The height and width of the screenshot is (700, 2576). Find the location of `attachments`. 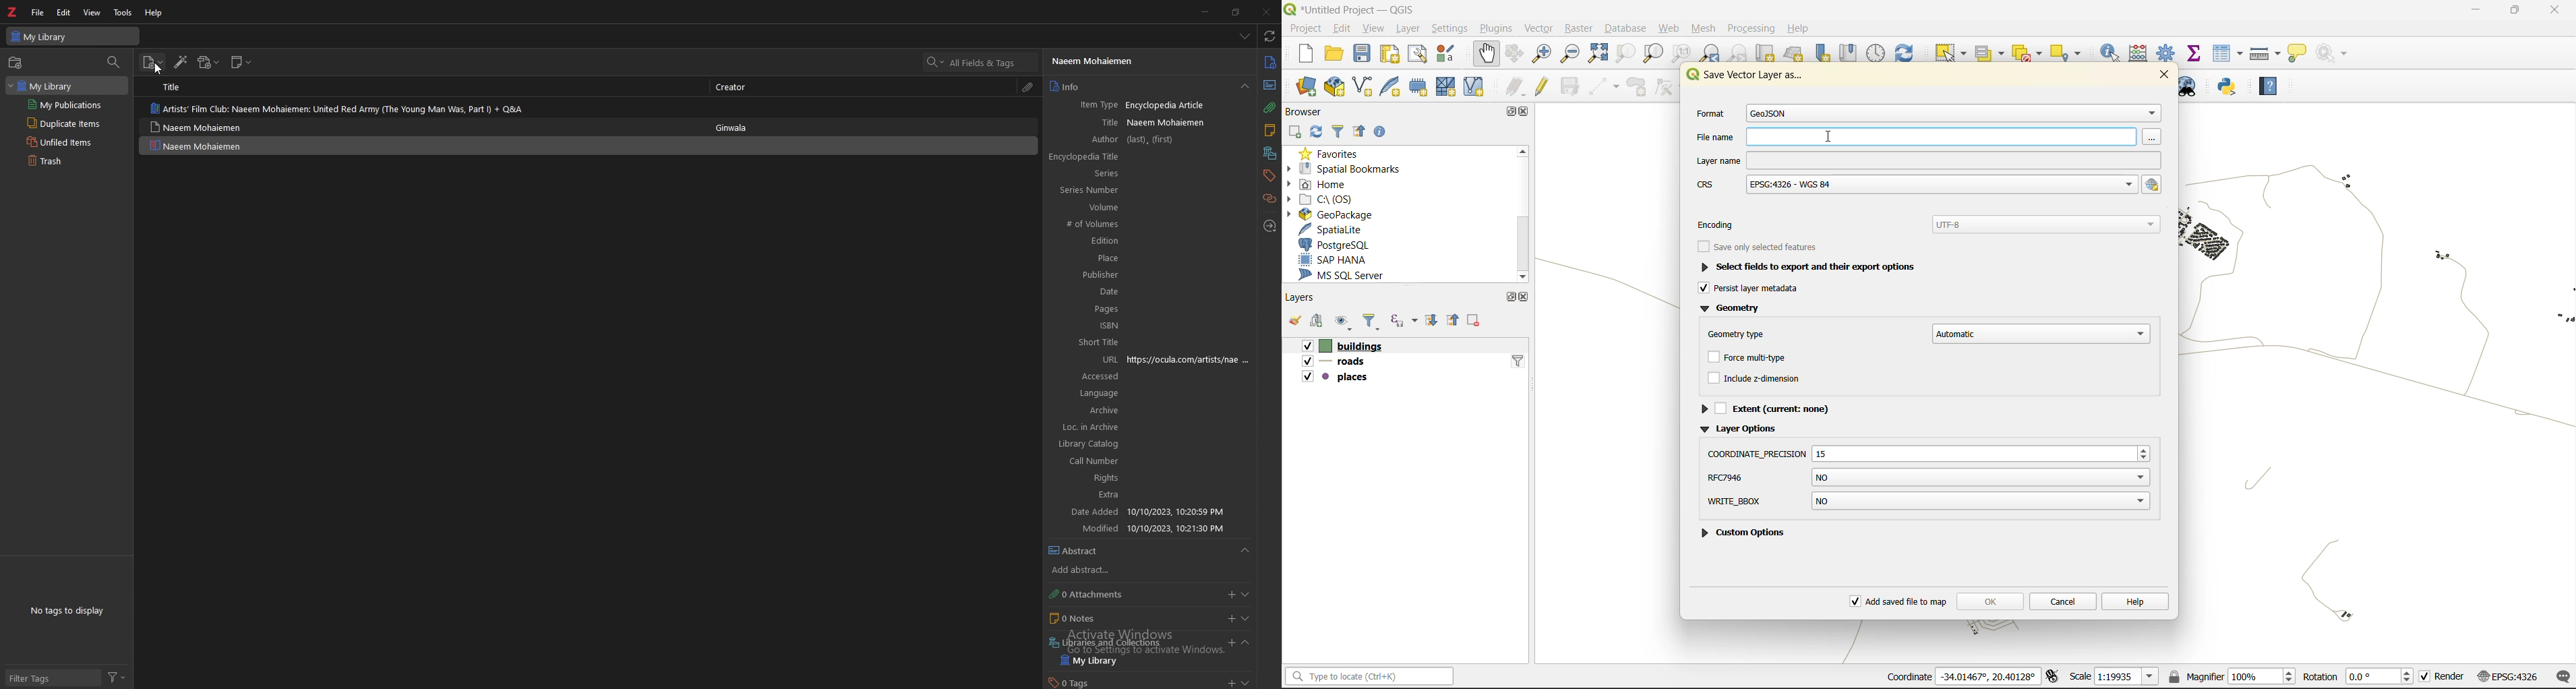

attachments is located at coordinates (1029, 87).